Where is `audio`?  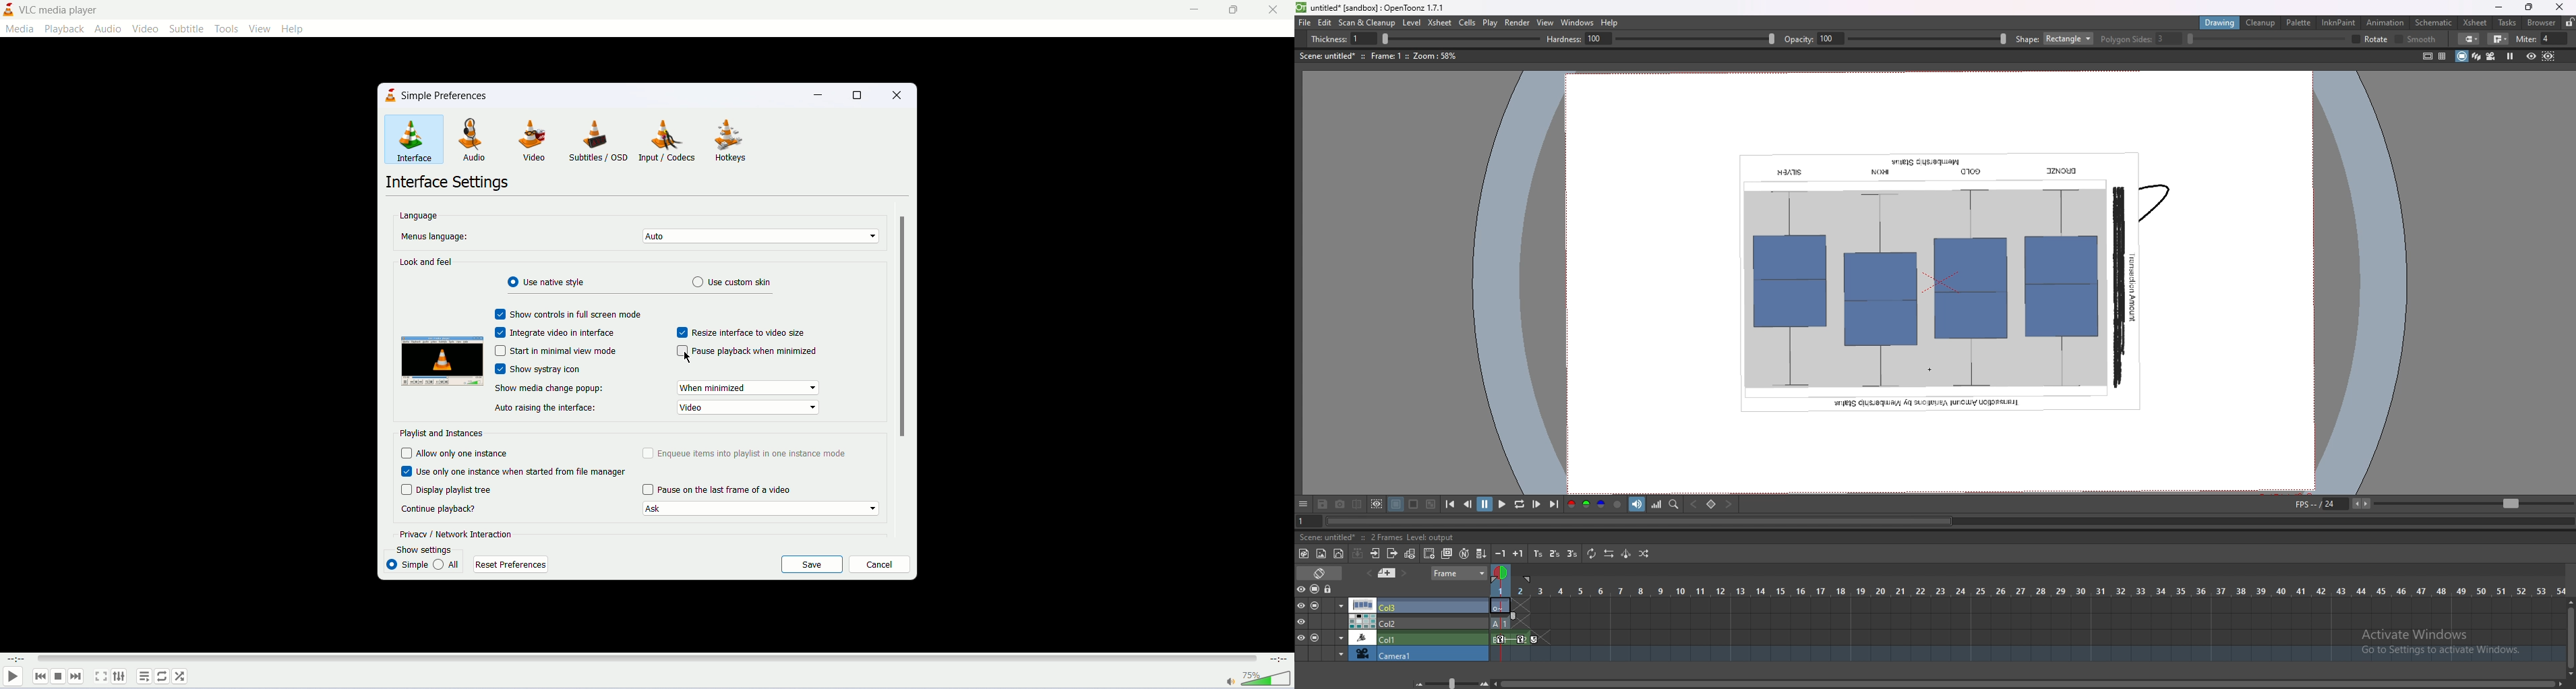
audio is located at coordinates (108, 29).